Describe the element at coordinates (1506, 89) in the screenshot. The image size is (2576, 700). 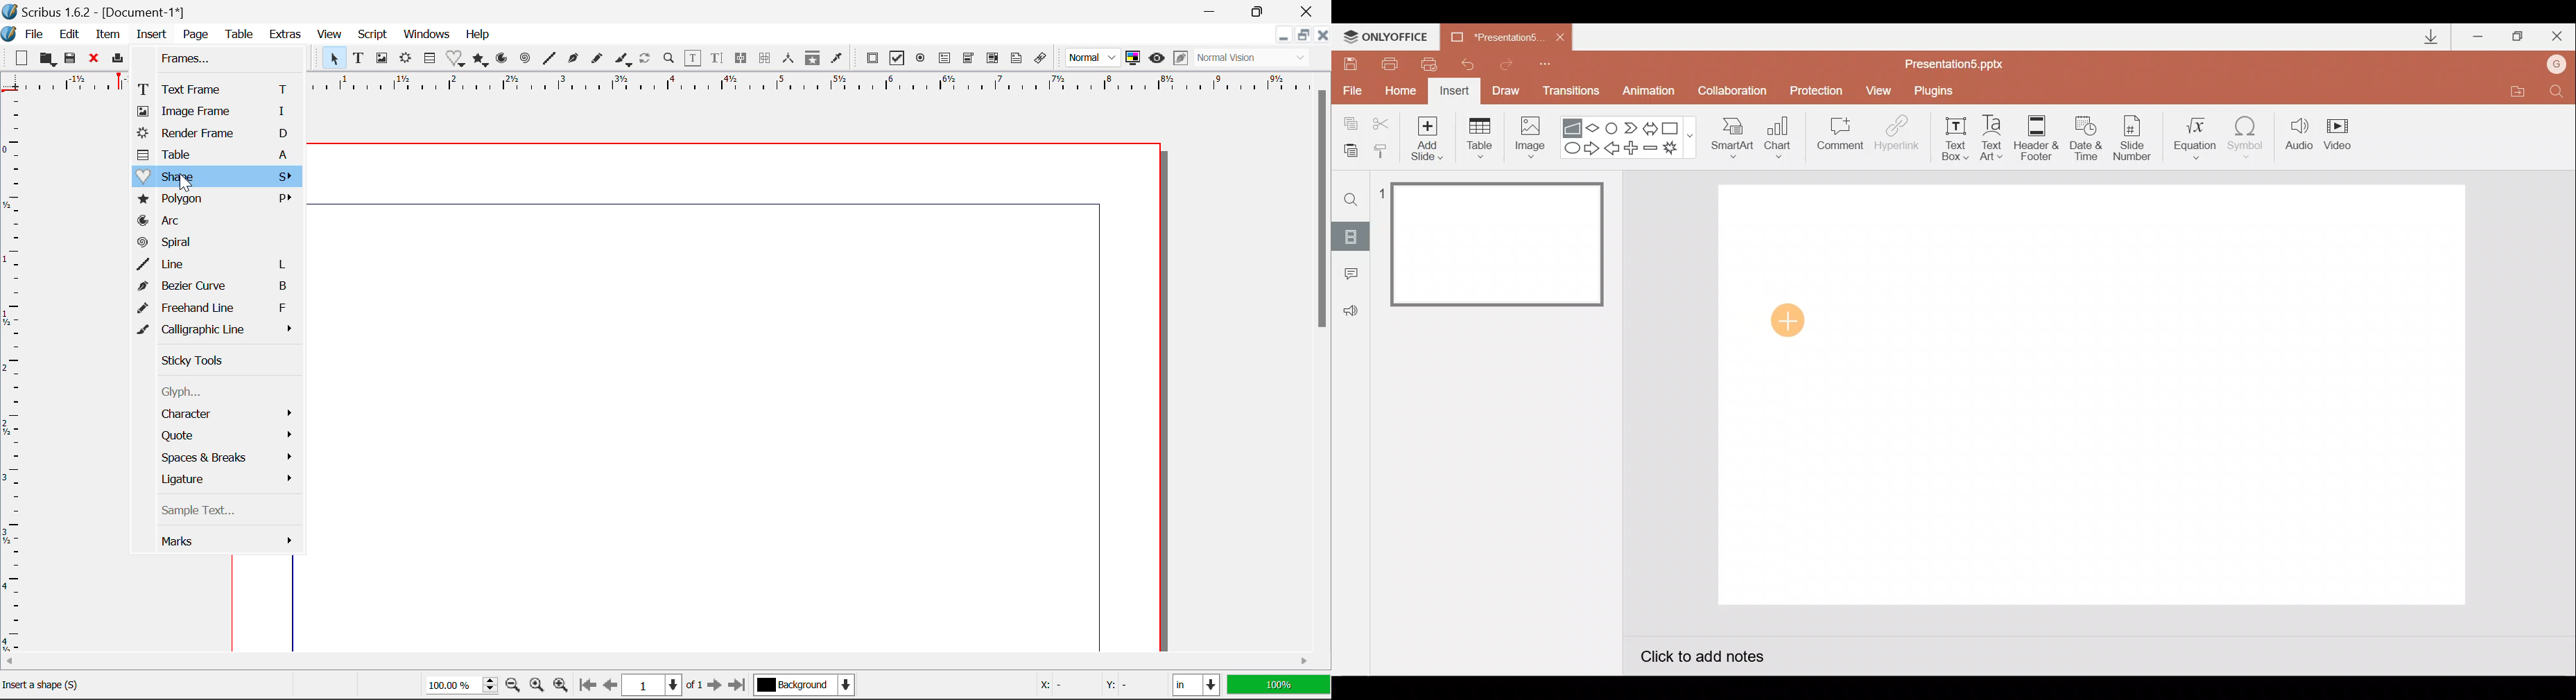
I see `Draw` at that location.